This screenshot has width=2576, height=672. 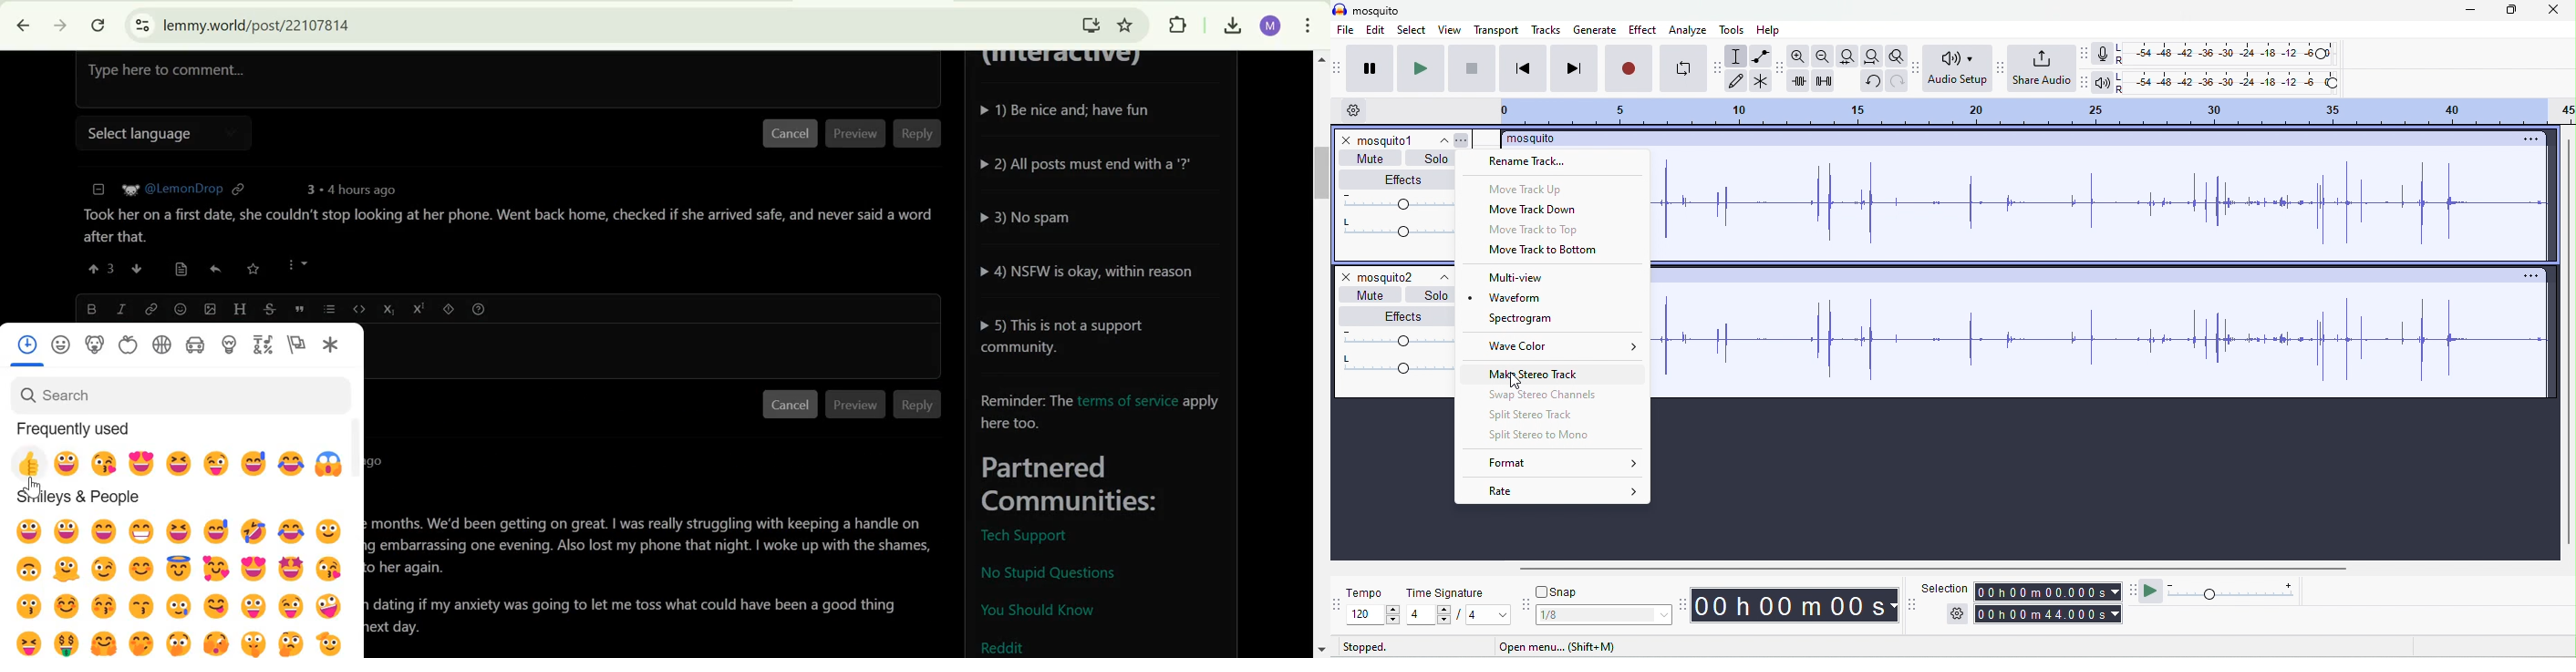 What do you see at coordinates (2050, 615) in the screenshot?
I see `total time` at bounding box center [2050, 615].